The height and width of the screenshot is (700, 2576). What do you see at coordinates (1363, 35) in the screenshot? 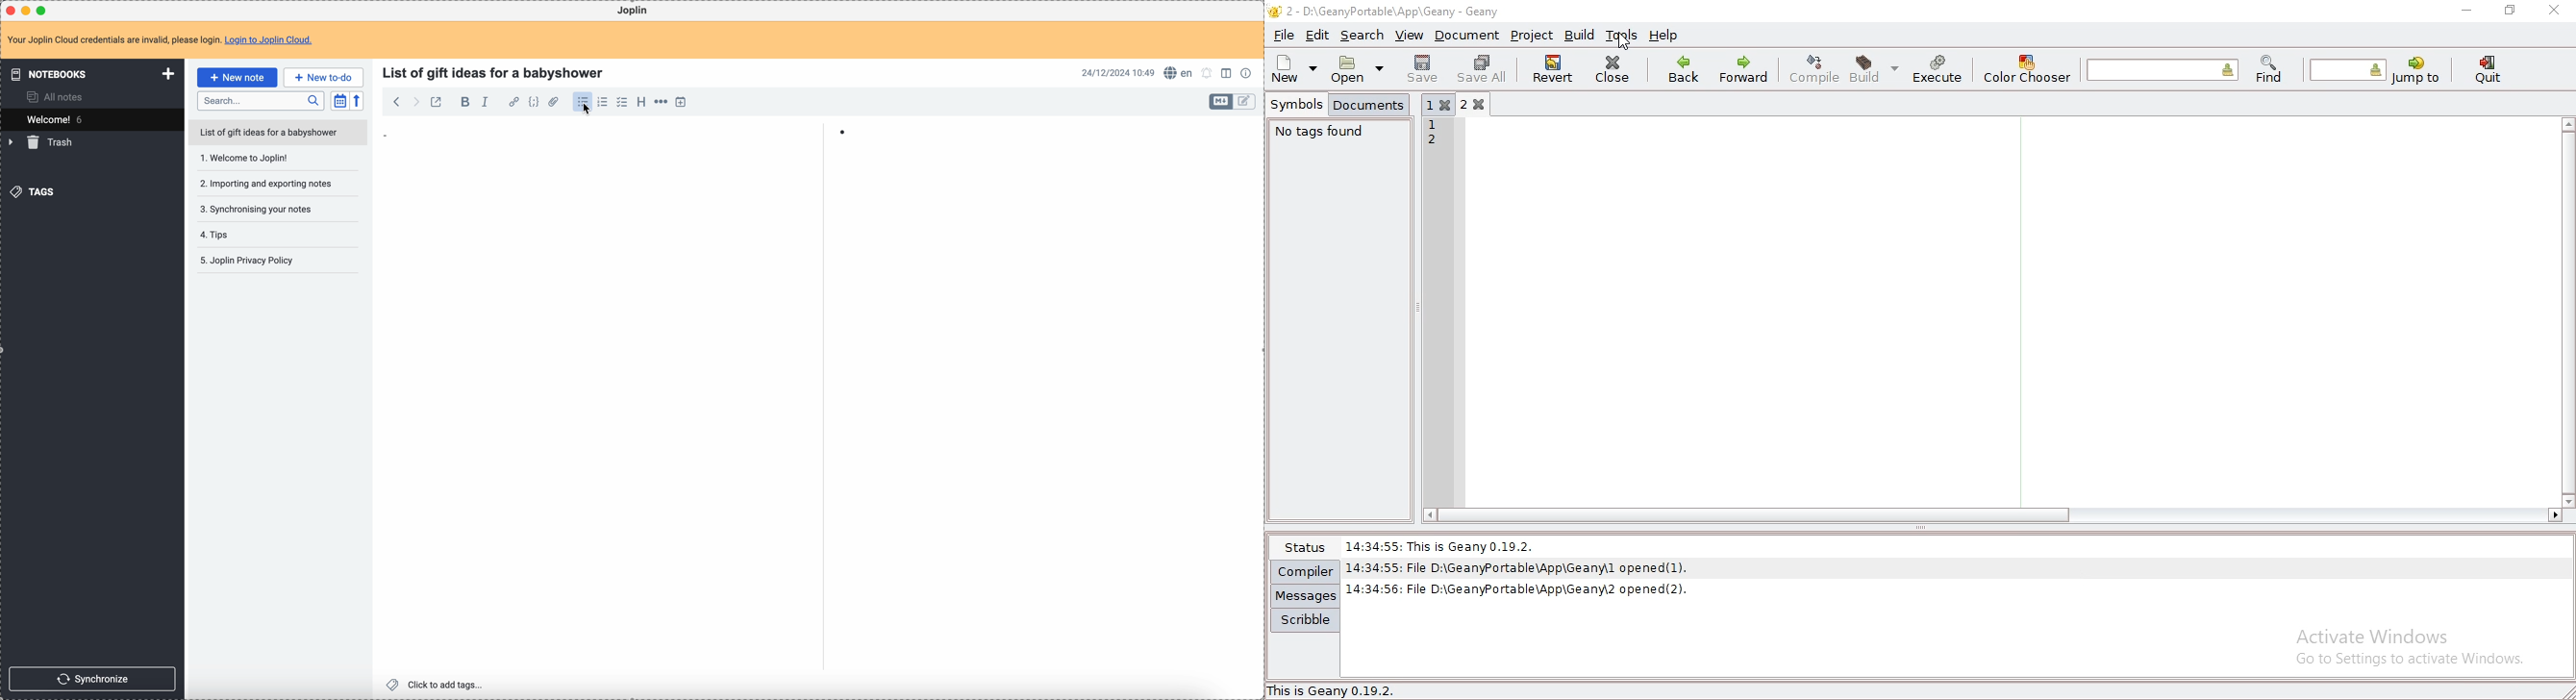
I see `search` at bounding box center [1363, 35].